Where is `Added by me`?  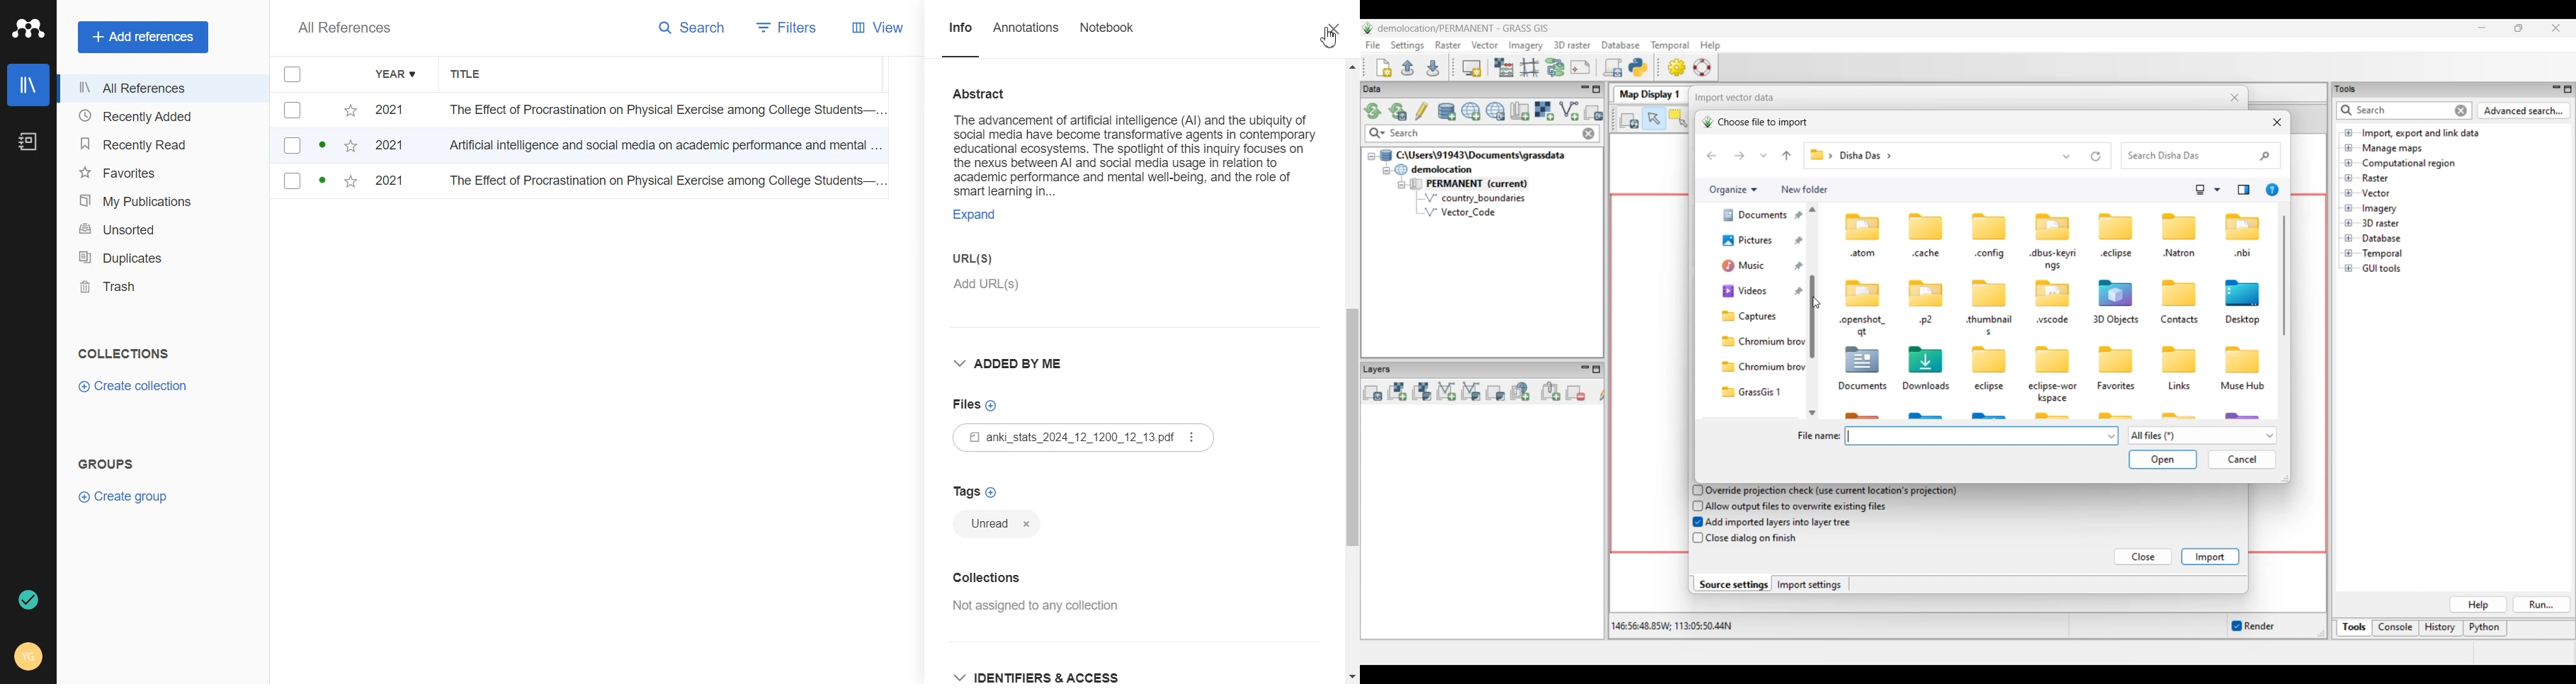
Added by me is located at coordinates (1011, 361).